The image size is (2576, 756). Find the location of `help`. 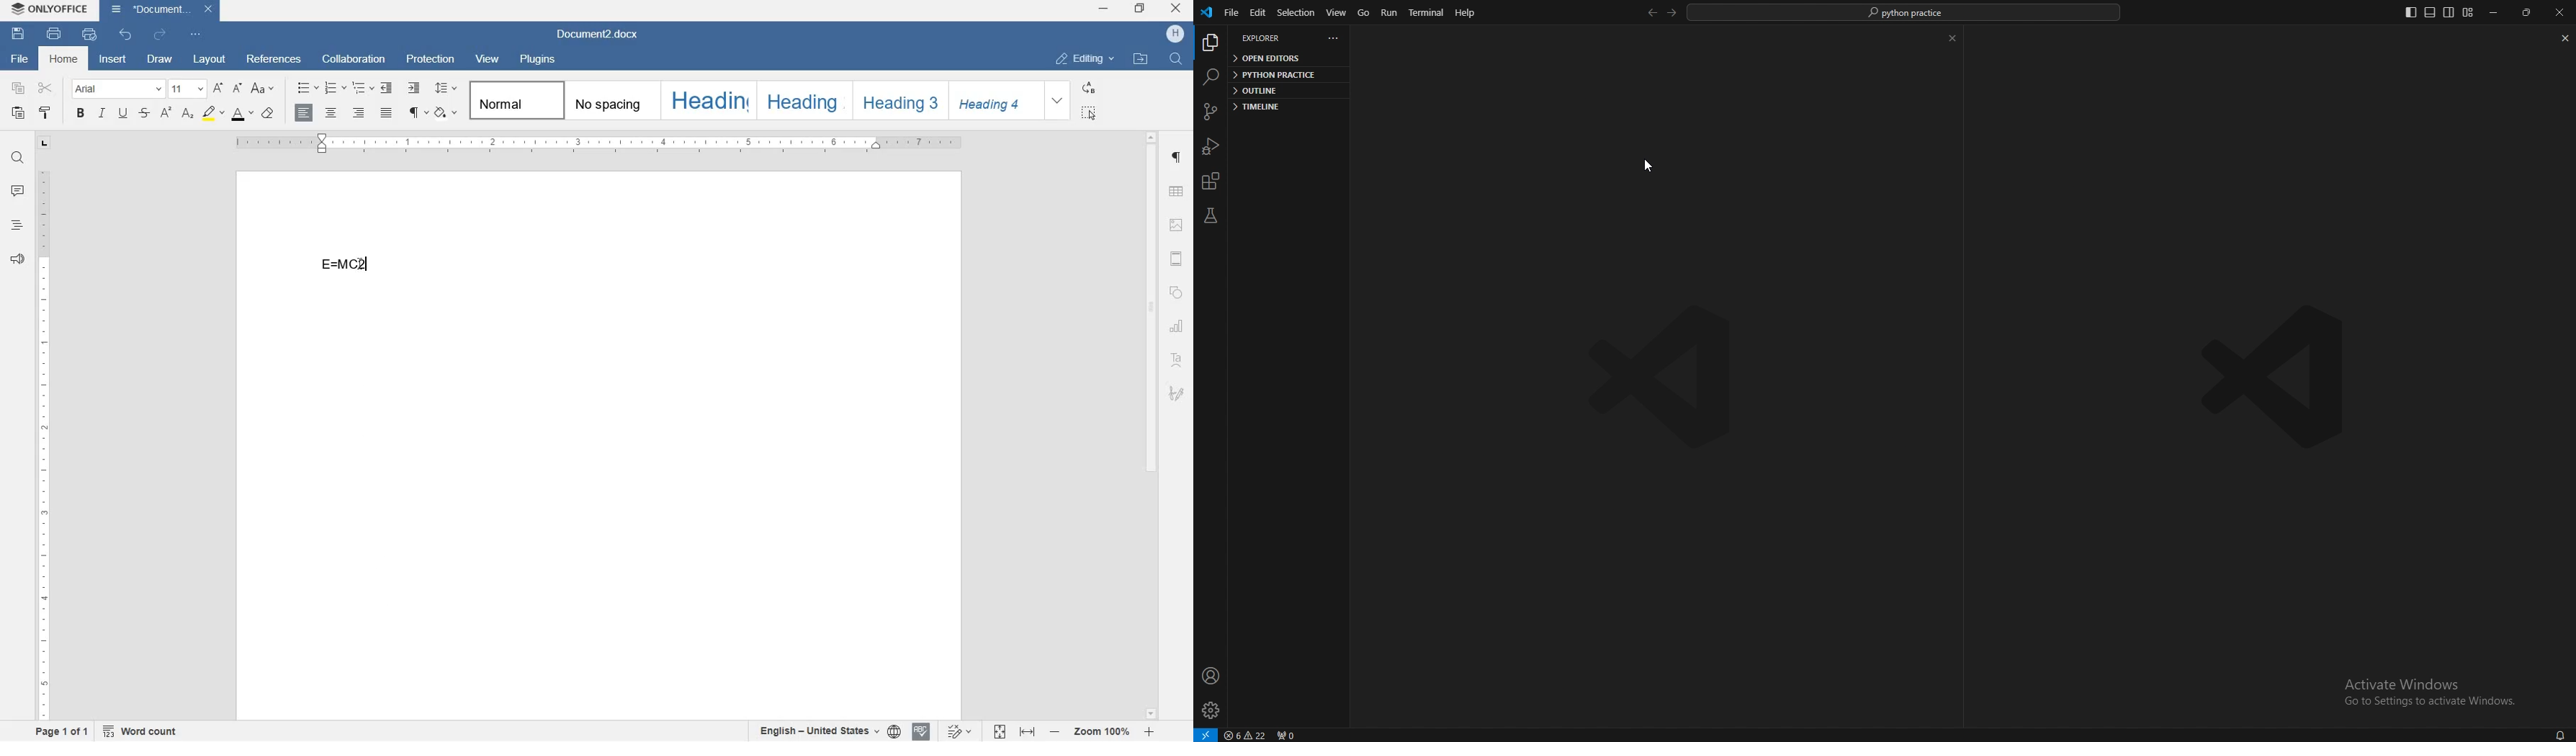

help is located at coordinates (1464, 12).